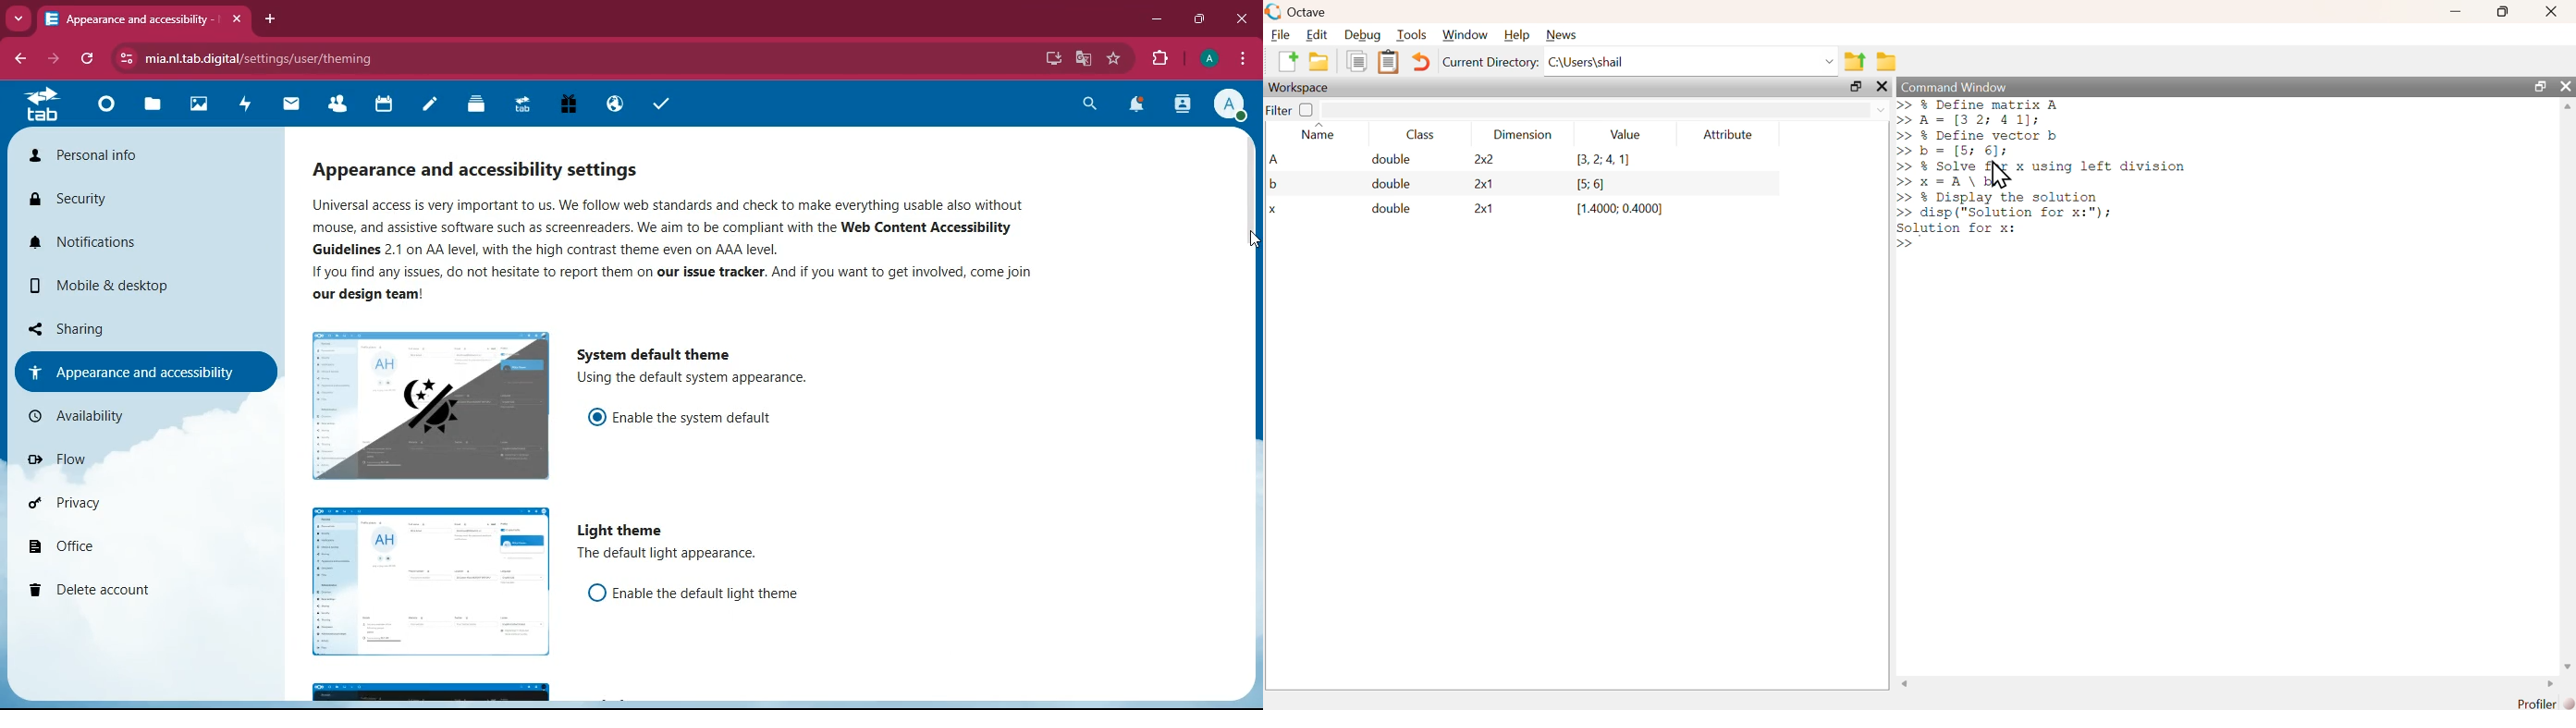 The height and width of the screenshot is (728, 2576). What do you see at coordinates (1049, 59) in the screenshot?
I see `desktop` at bounding box center [1049, 59].